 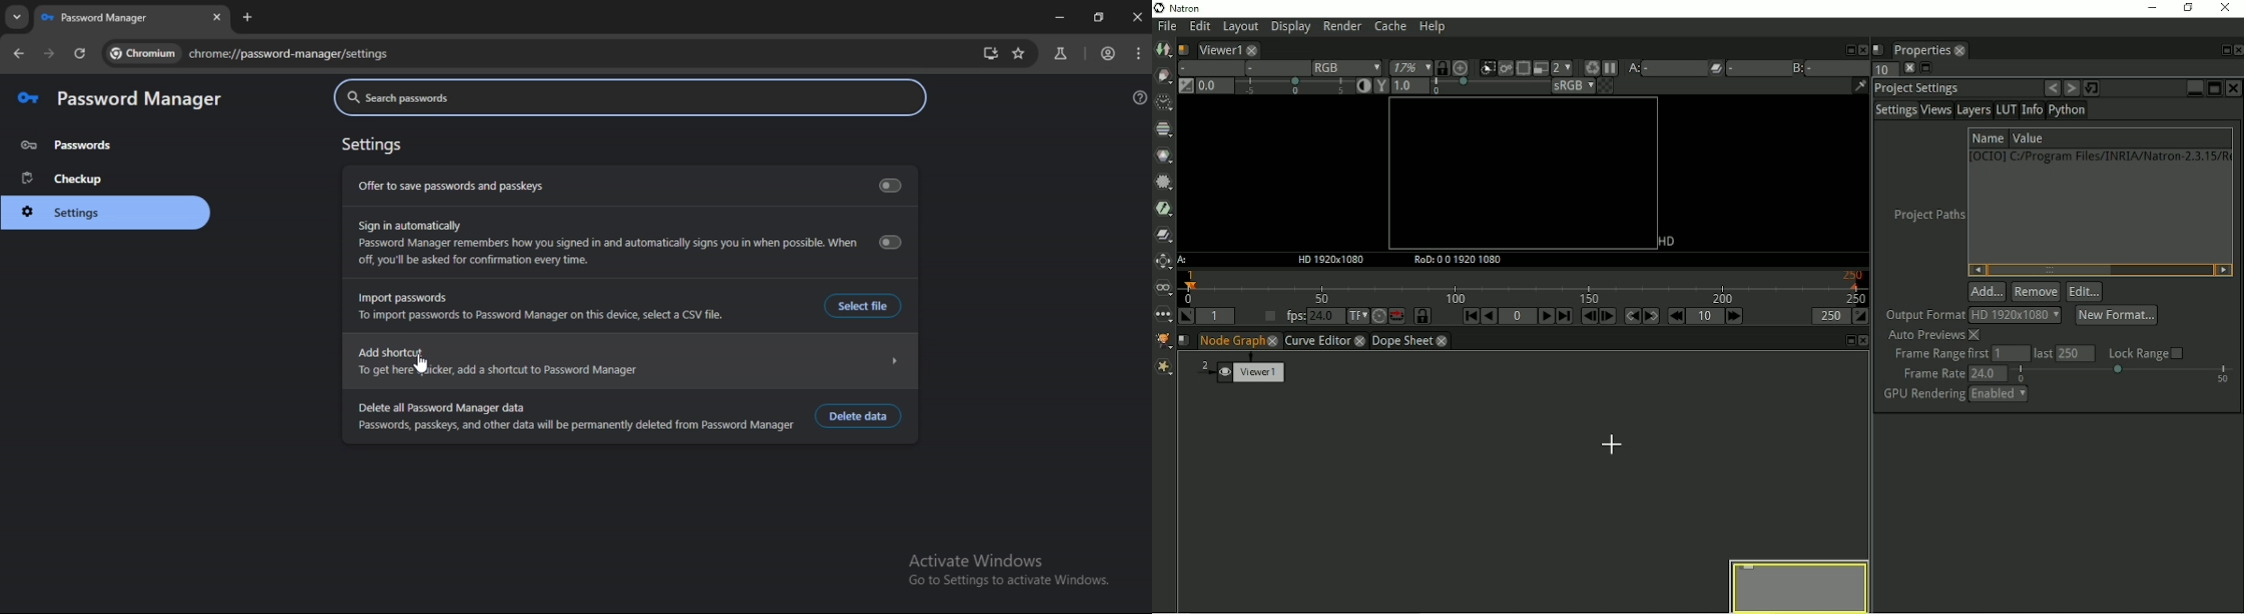 What do you see at coordinates (1138, 54) in the screenshot?
I see `menu` at bounding box center [1138, 54].